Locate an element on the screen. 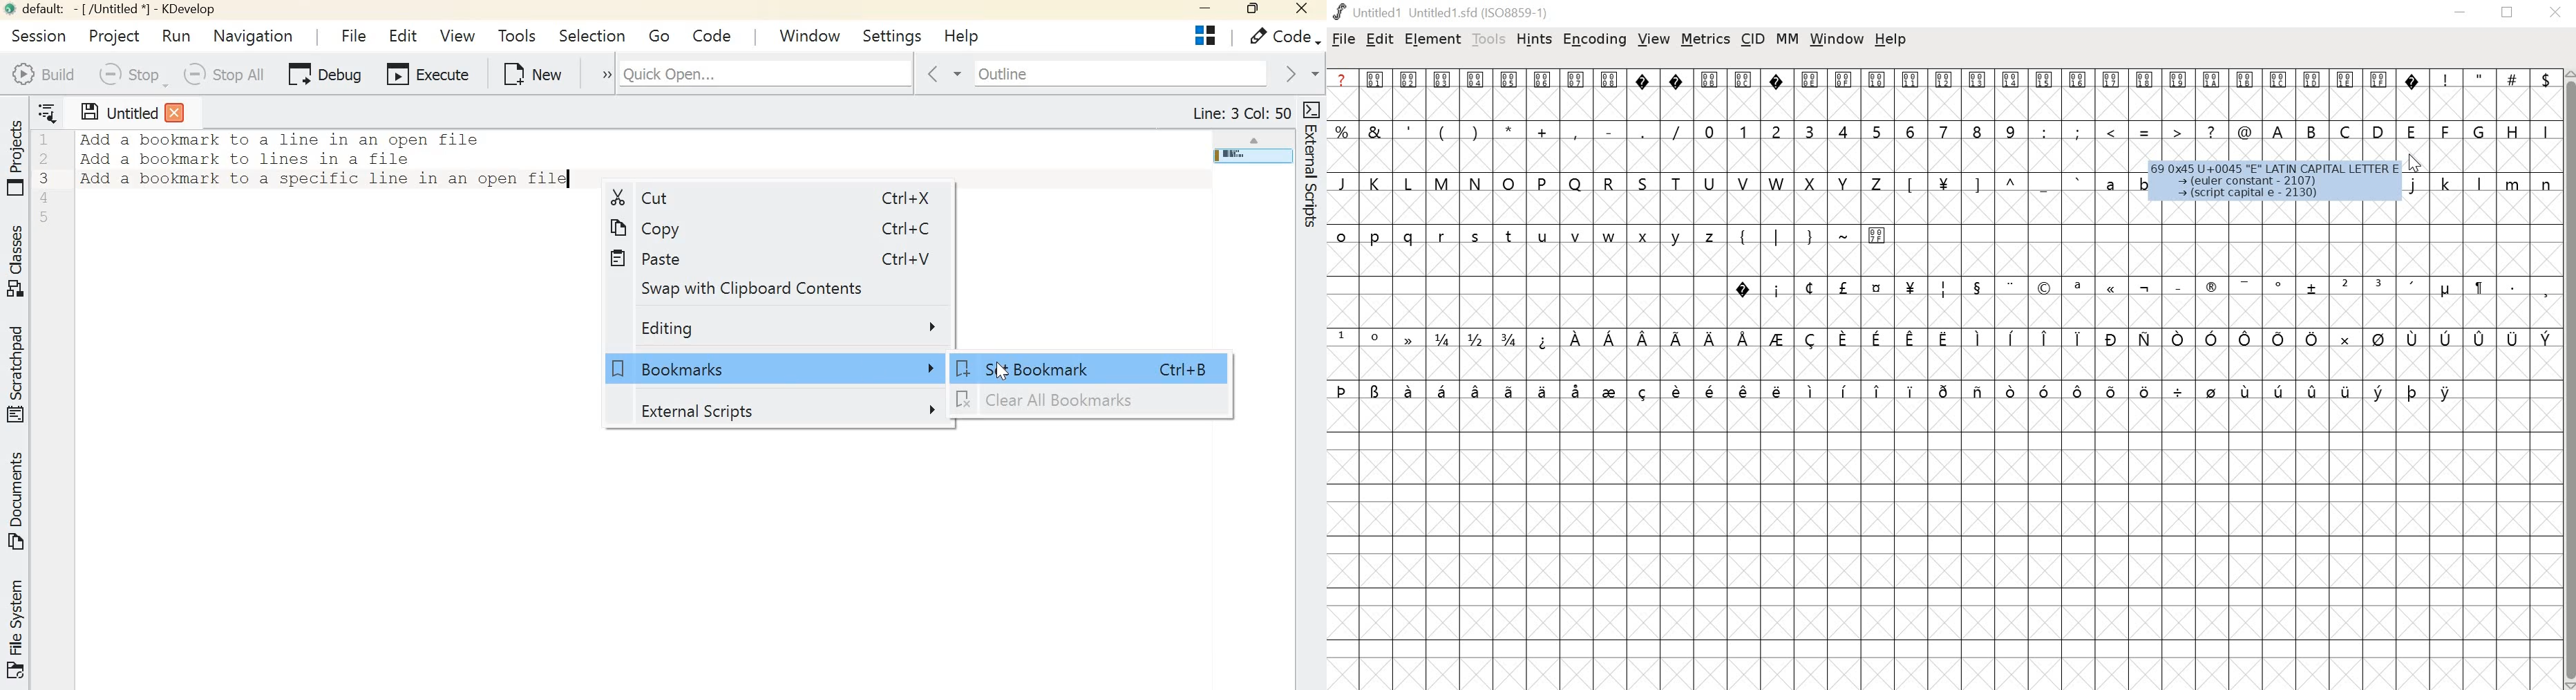 The image size is (2576, 700). uppercase alphabets is located at coordinates (2411, 130).